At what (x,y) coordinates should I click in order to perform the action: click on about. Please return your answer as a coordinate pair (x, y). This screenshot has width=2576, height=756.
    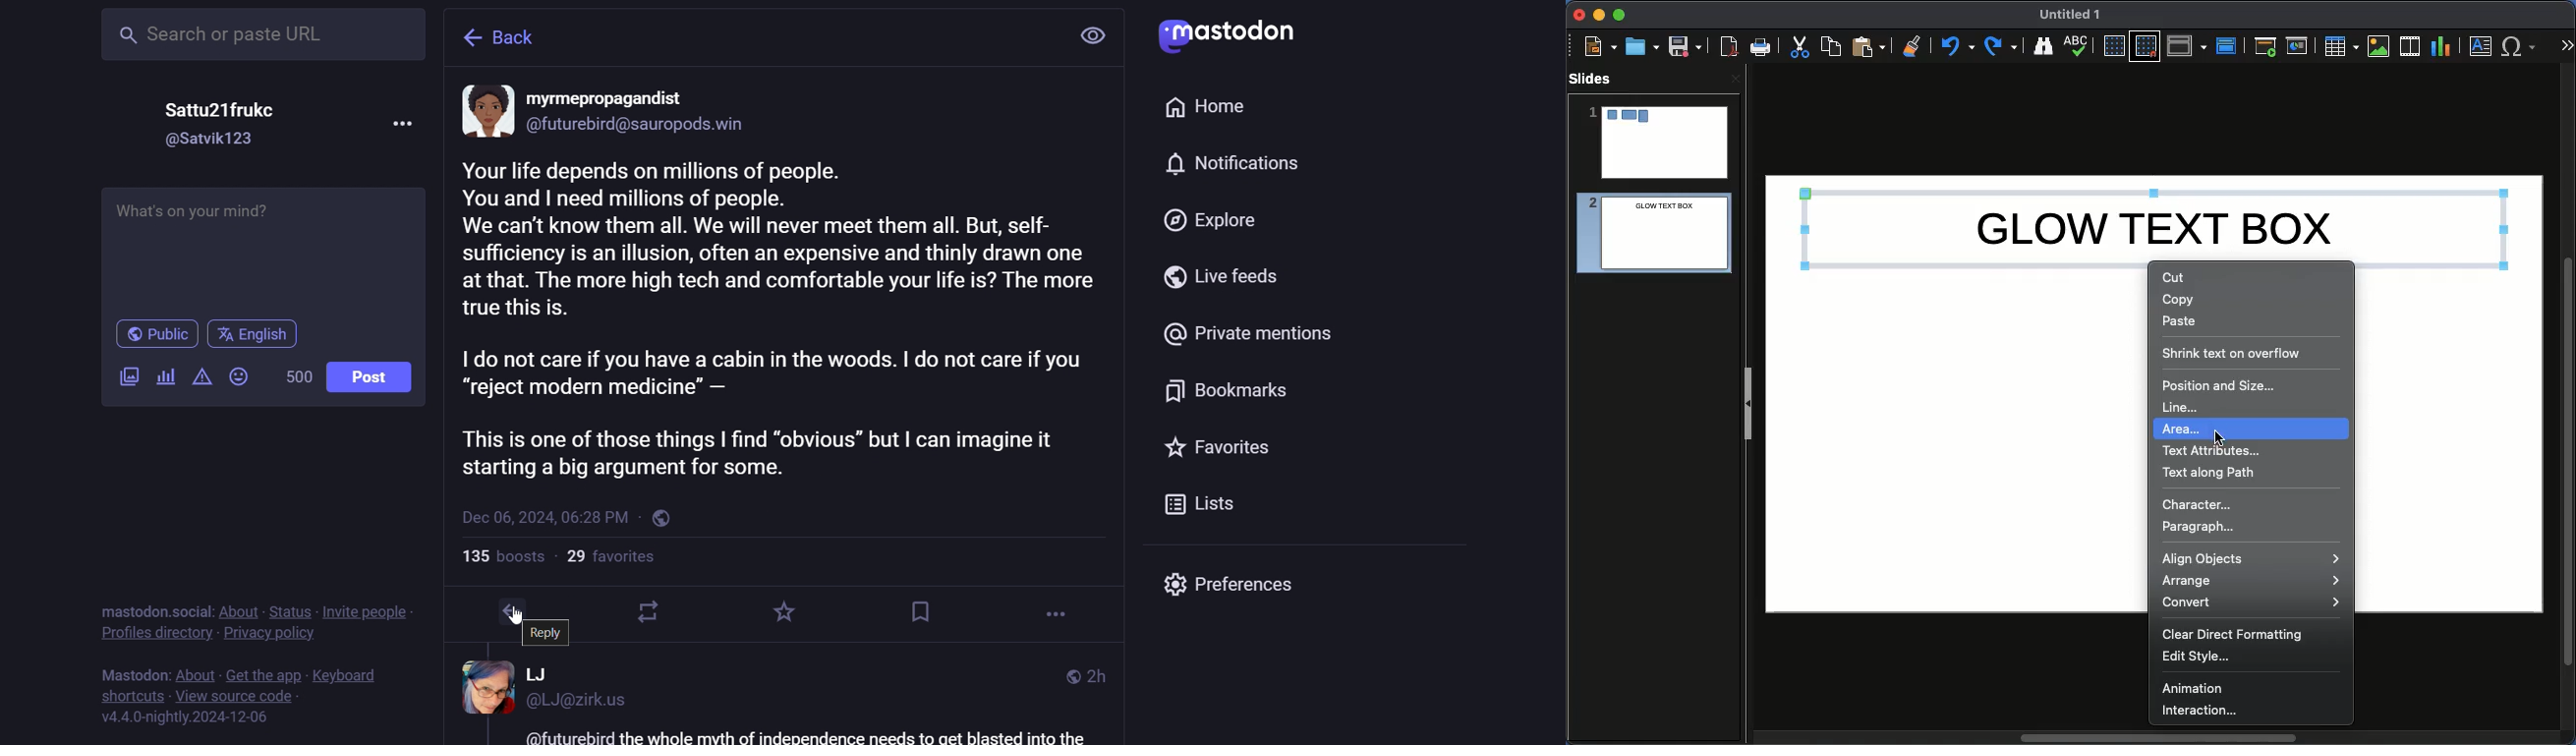
    Looking at the image, I should click on (197, 676).